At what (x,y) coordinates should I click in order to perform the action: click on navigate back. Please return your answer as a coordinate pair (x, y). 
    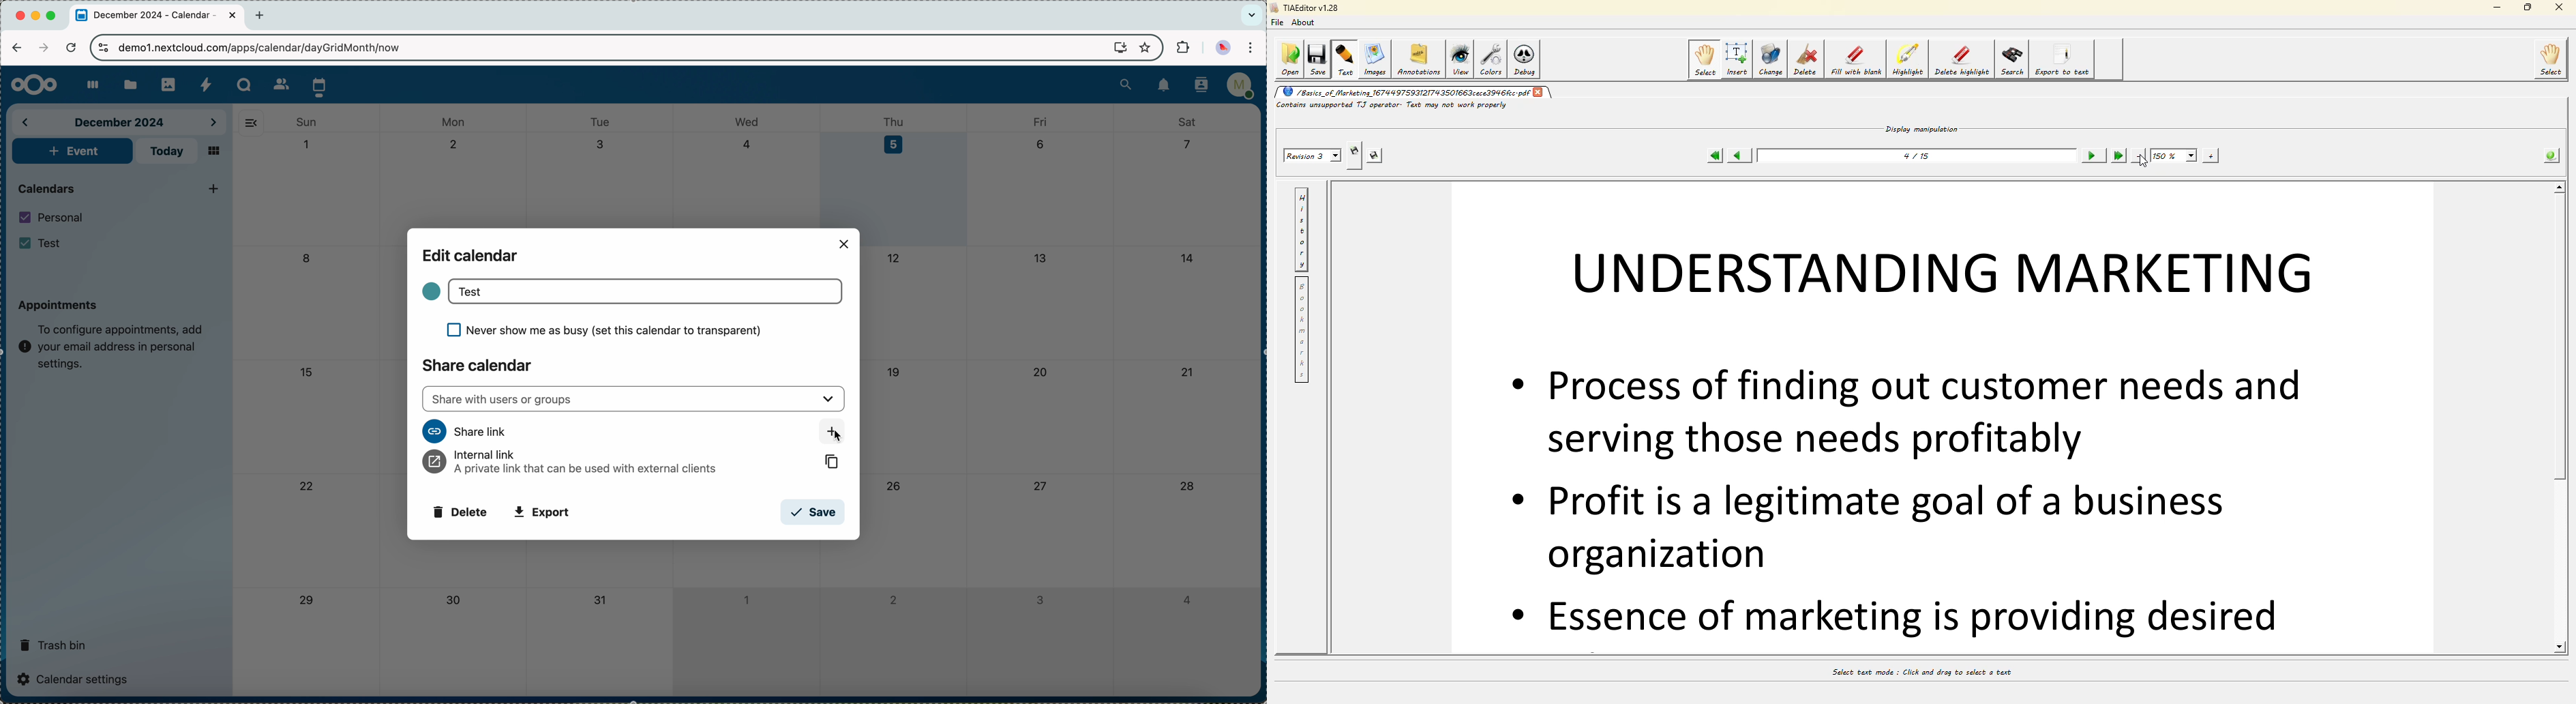
    Looking at the image, I should click on (17, 47).